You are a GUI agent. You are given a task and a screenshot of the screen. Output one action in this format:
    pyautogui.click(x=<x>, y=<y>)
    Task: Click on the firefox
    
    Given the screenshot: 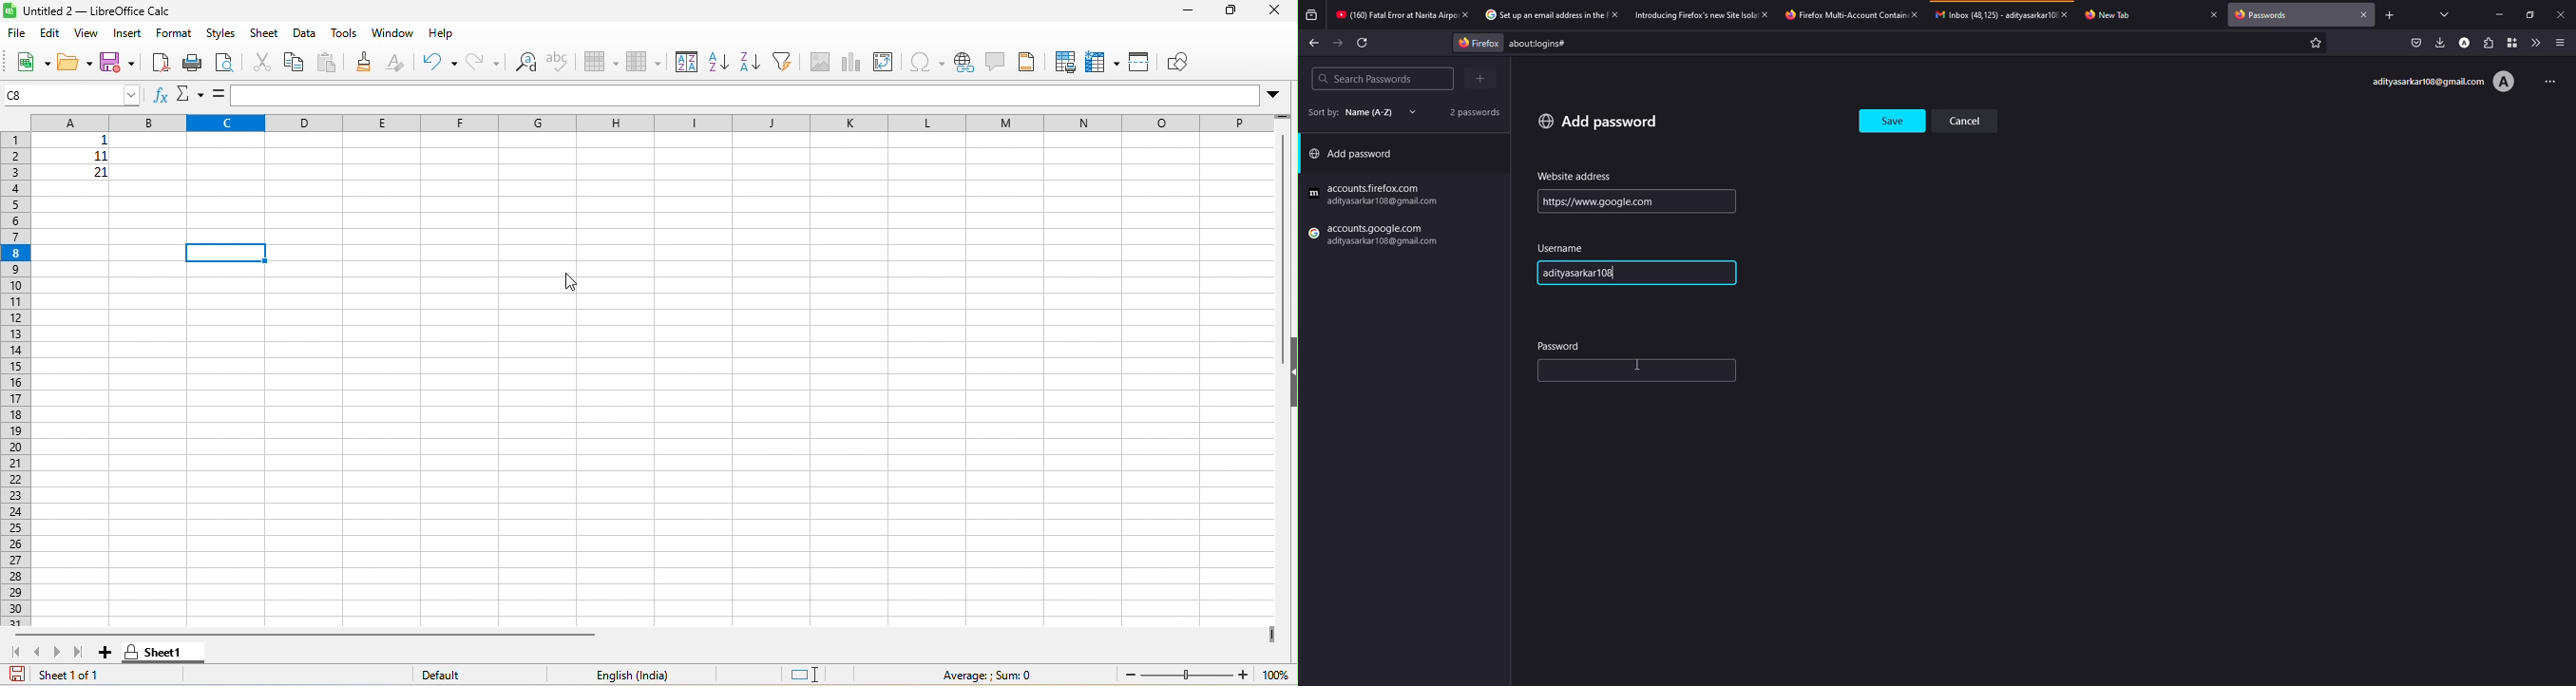 What is the action you would take?
    pyautogui.click(x=1474, y=42)
    